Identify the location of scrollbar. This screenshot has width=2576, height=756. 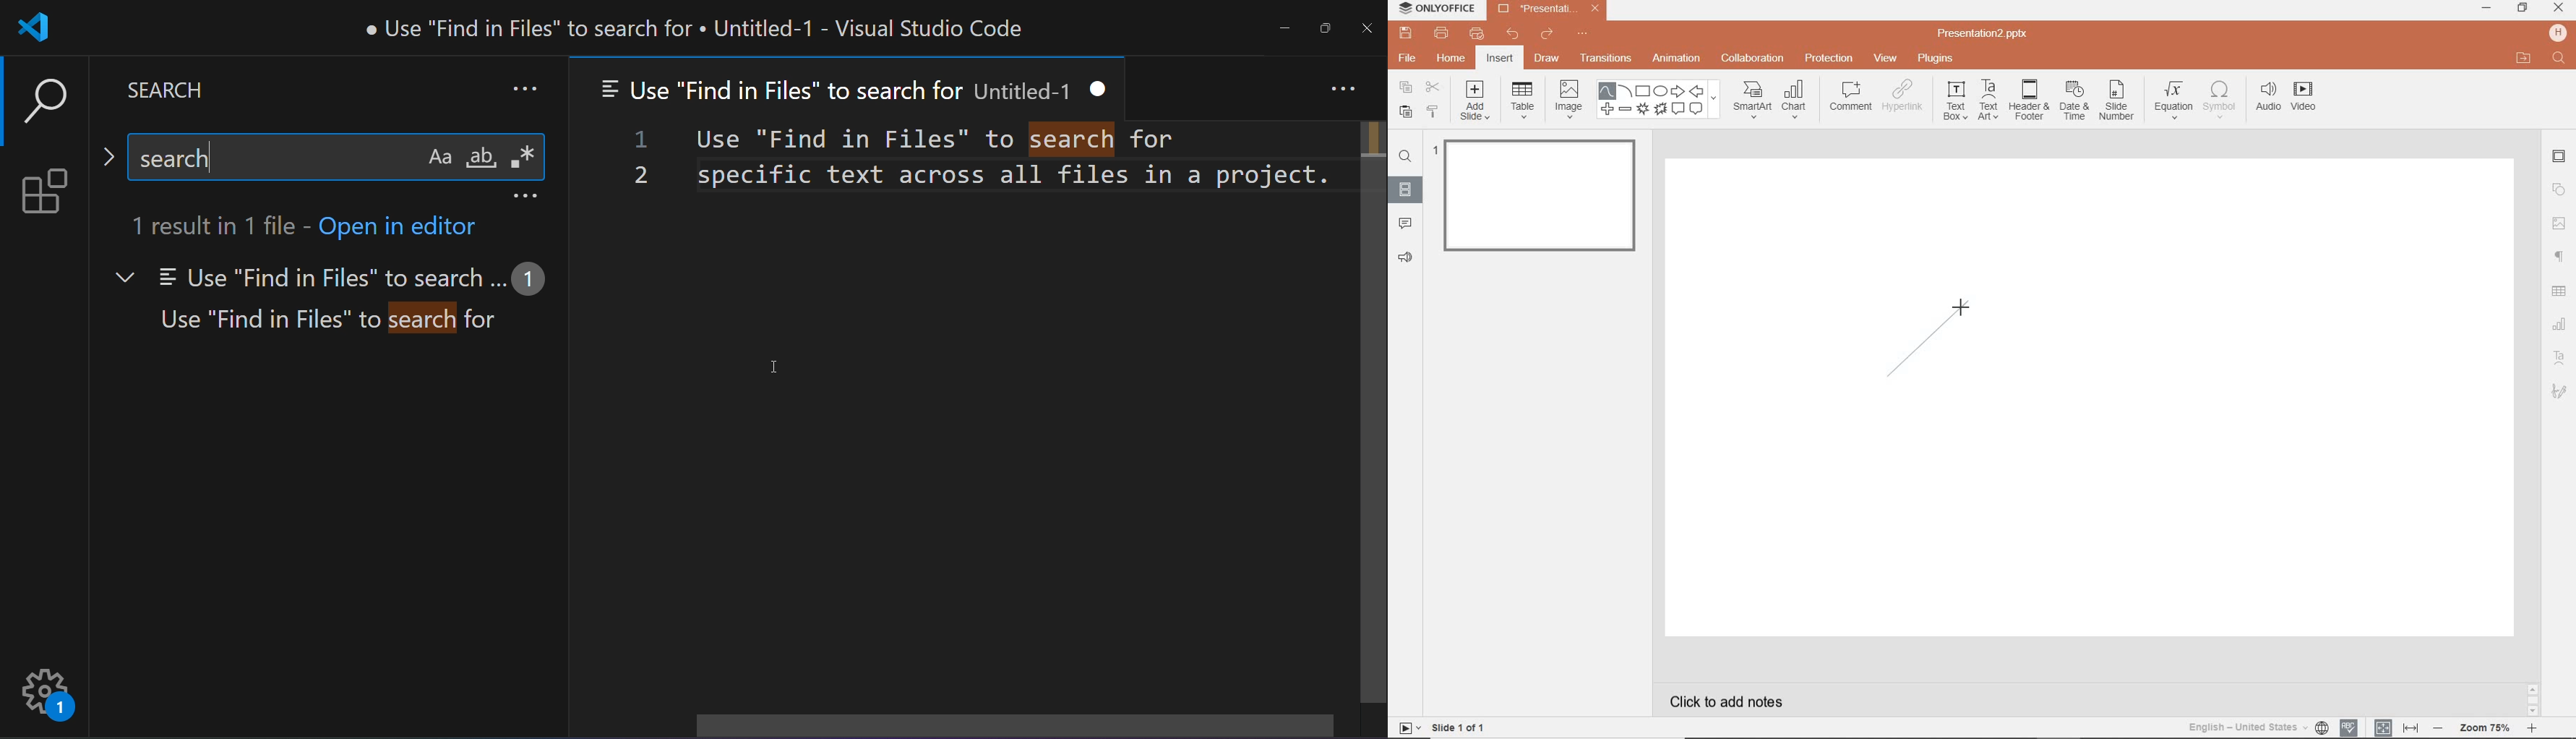
(1370, 414).